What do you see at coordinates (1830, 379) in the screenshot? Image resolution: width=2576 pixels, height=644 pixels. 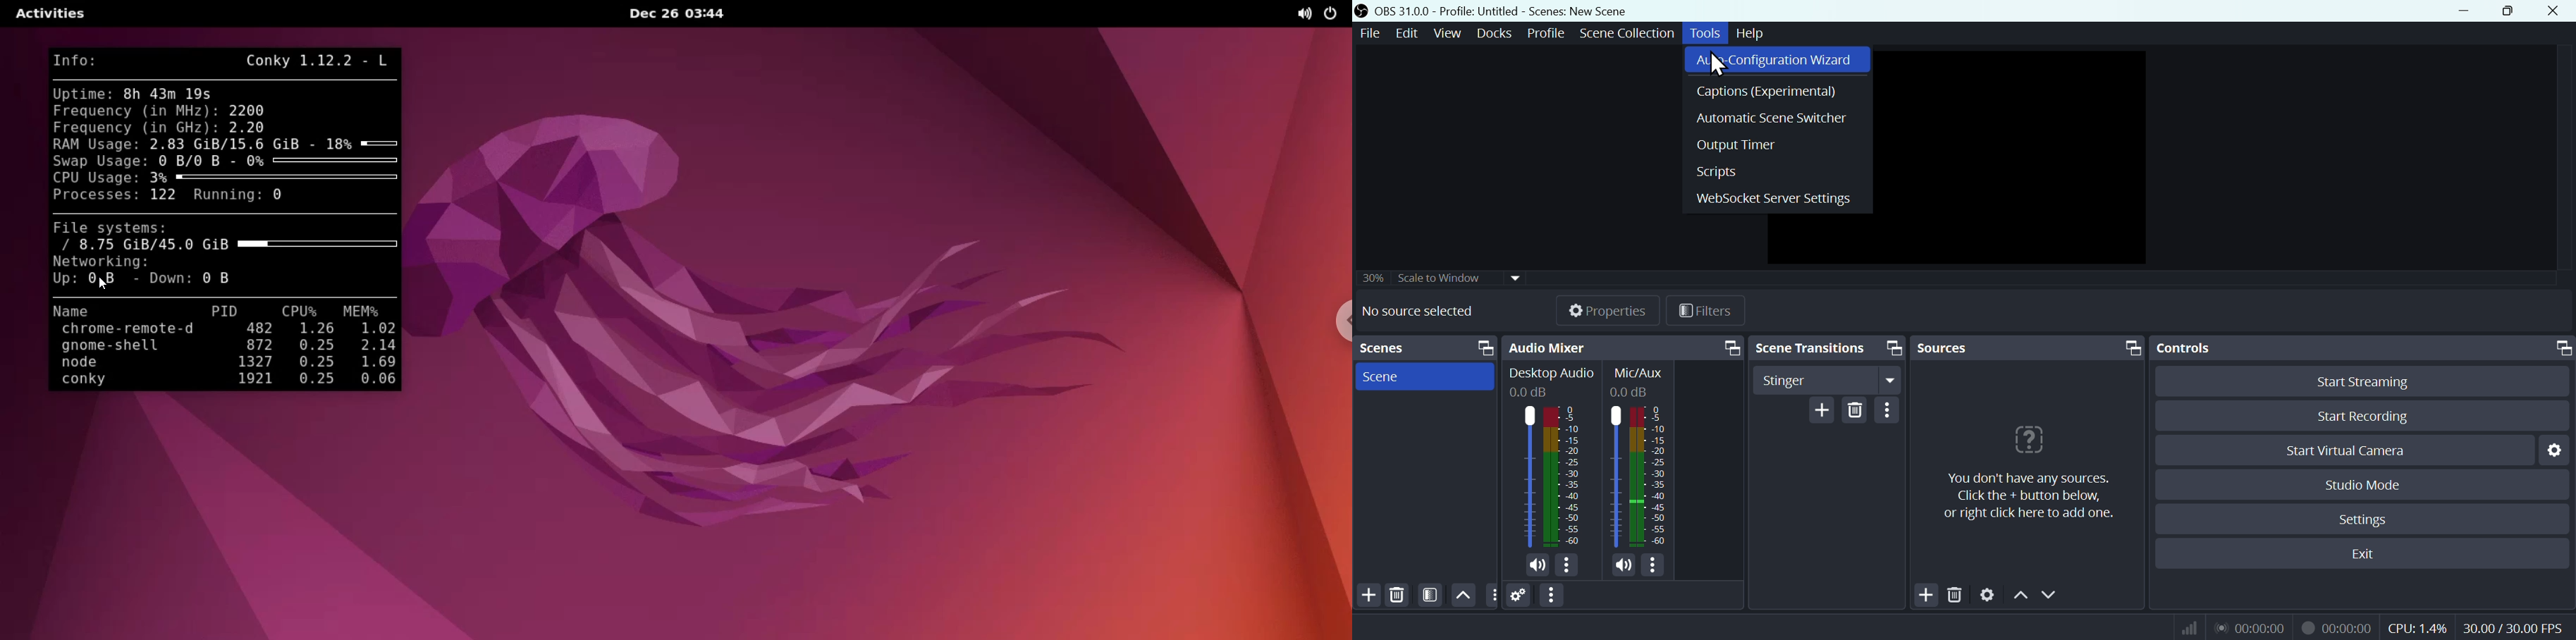 I see `Stinger` at bounding box center [1830, 379].